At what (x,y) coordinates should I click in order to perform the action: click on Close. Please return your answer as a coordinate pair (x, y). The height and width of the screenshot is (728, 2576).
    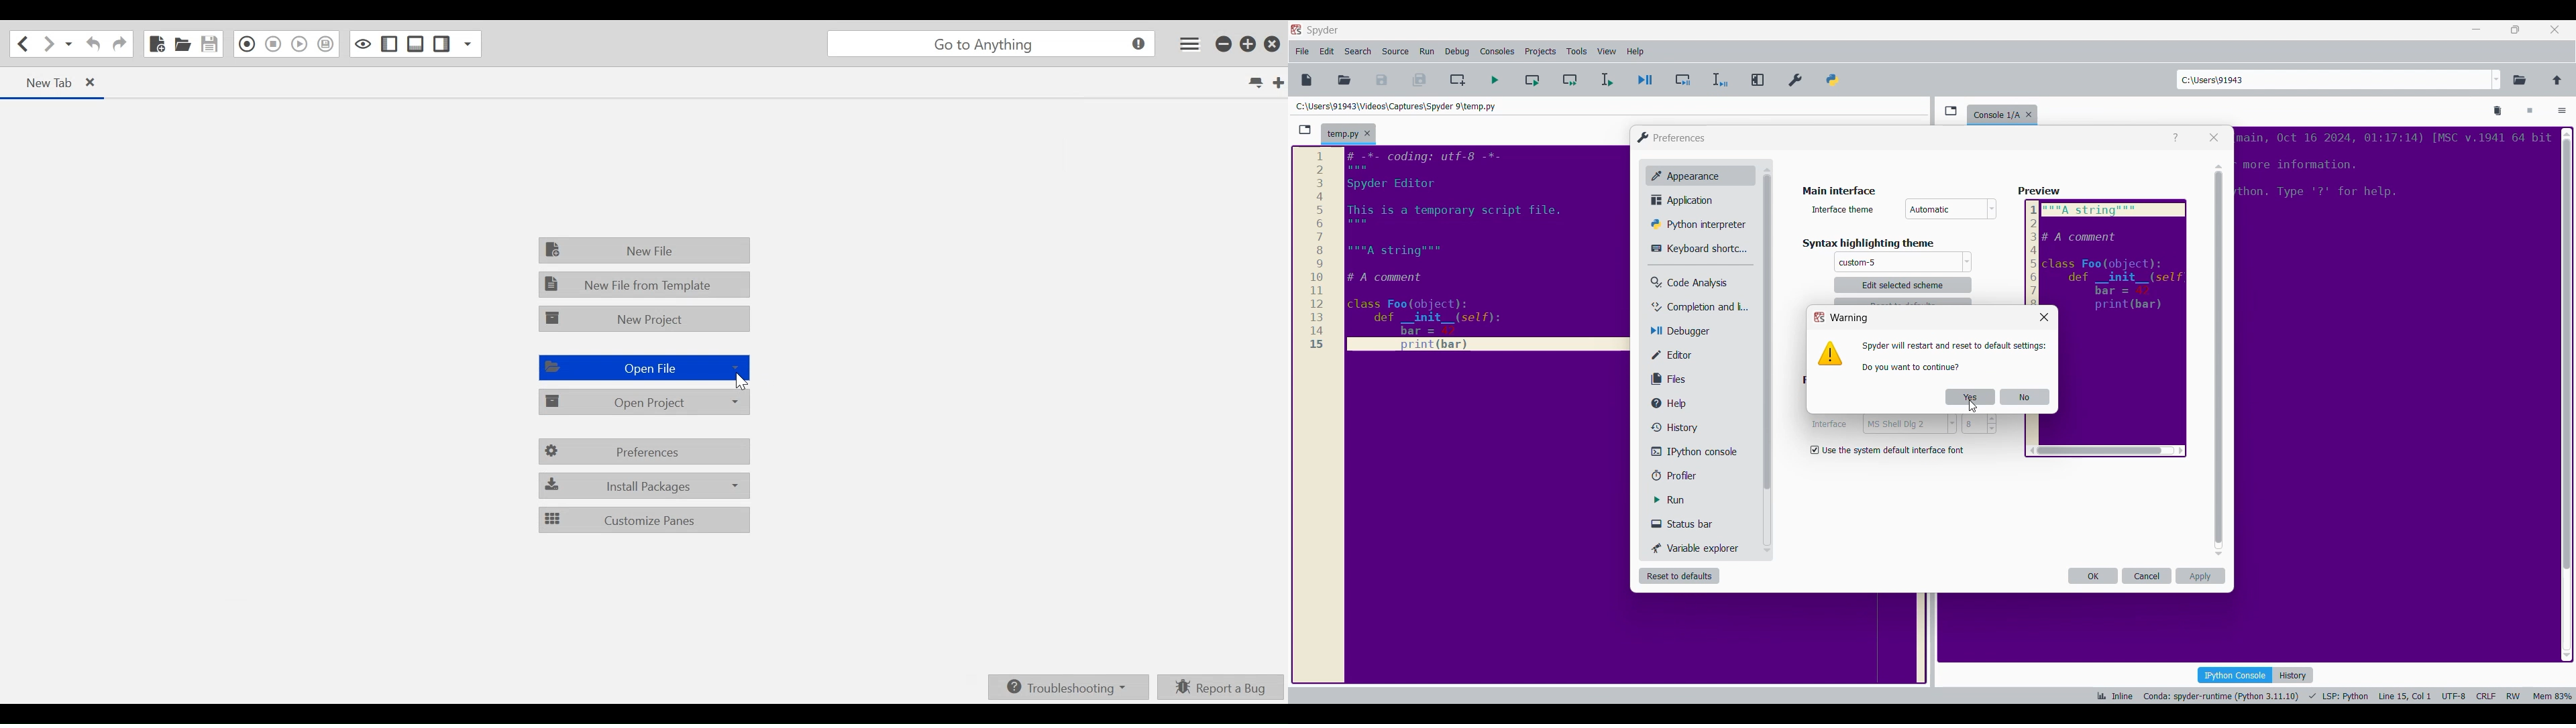
    Looking at the image, I should click on (2029, 114).